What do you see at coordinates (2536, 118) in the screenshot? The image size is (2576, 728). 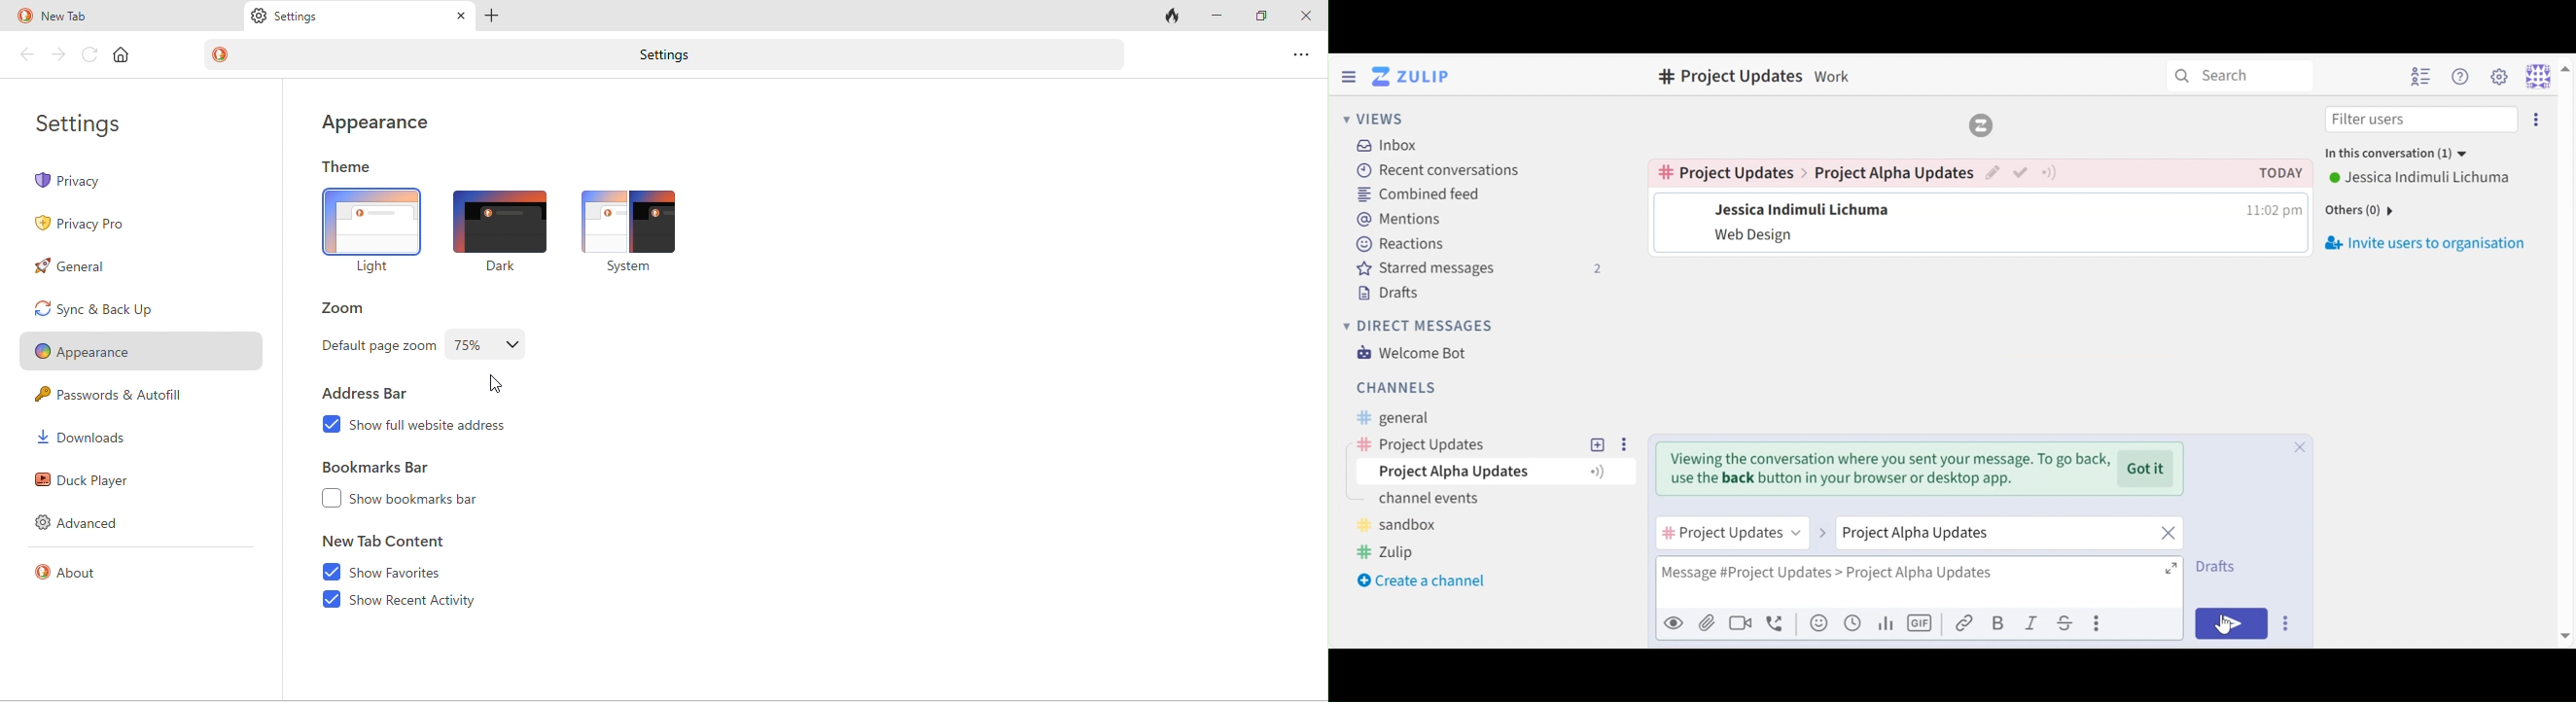 I see `Invite users too organisation` at bounding box center [2536, 118].